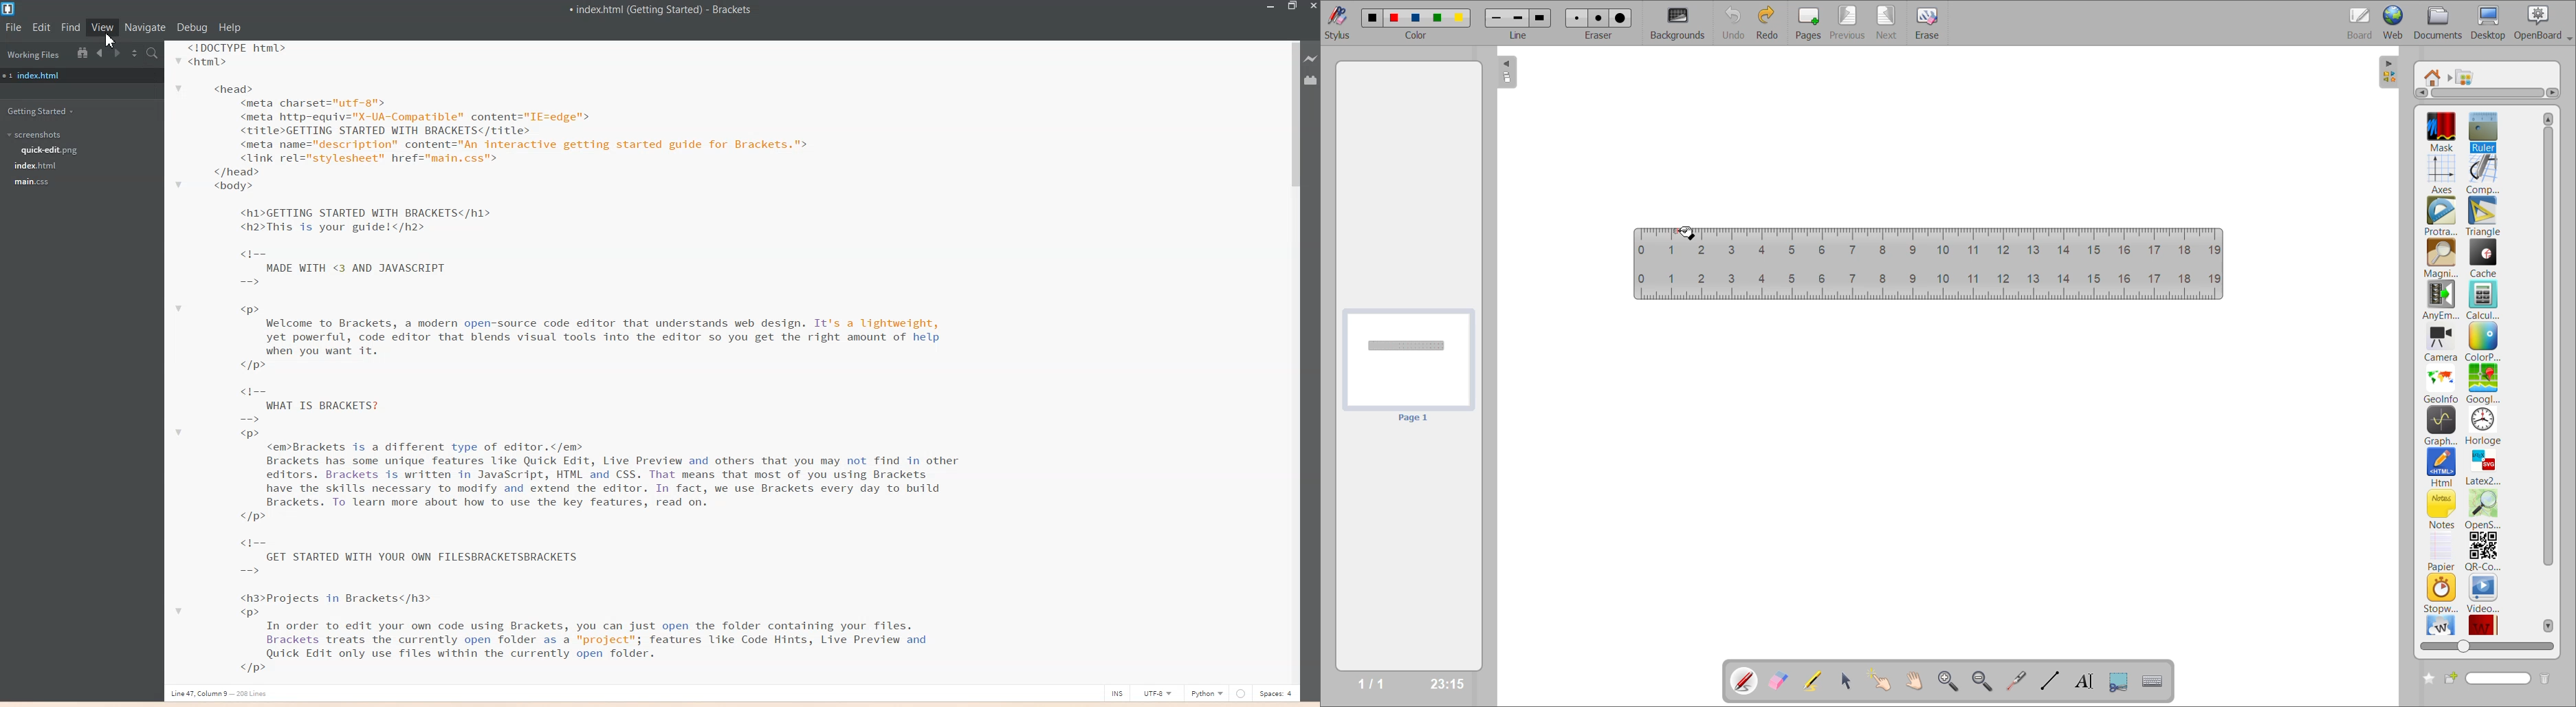 The height and width of the screenshot is (728, 2576). I want to click on INS, so click(1117, 693).